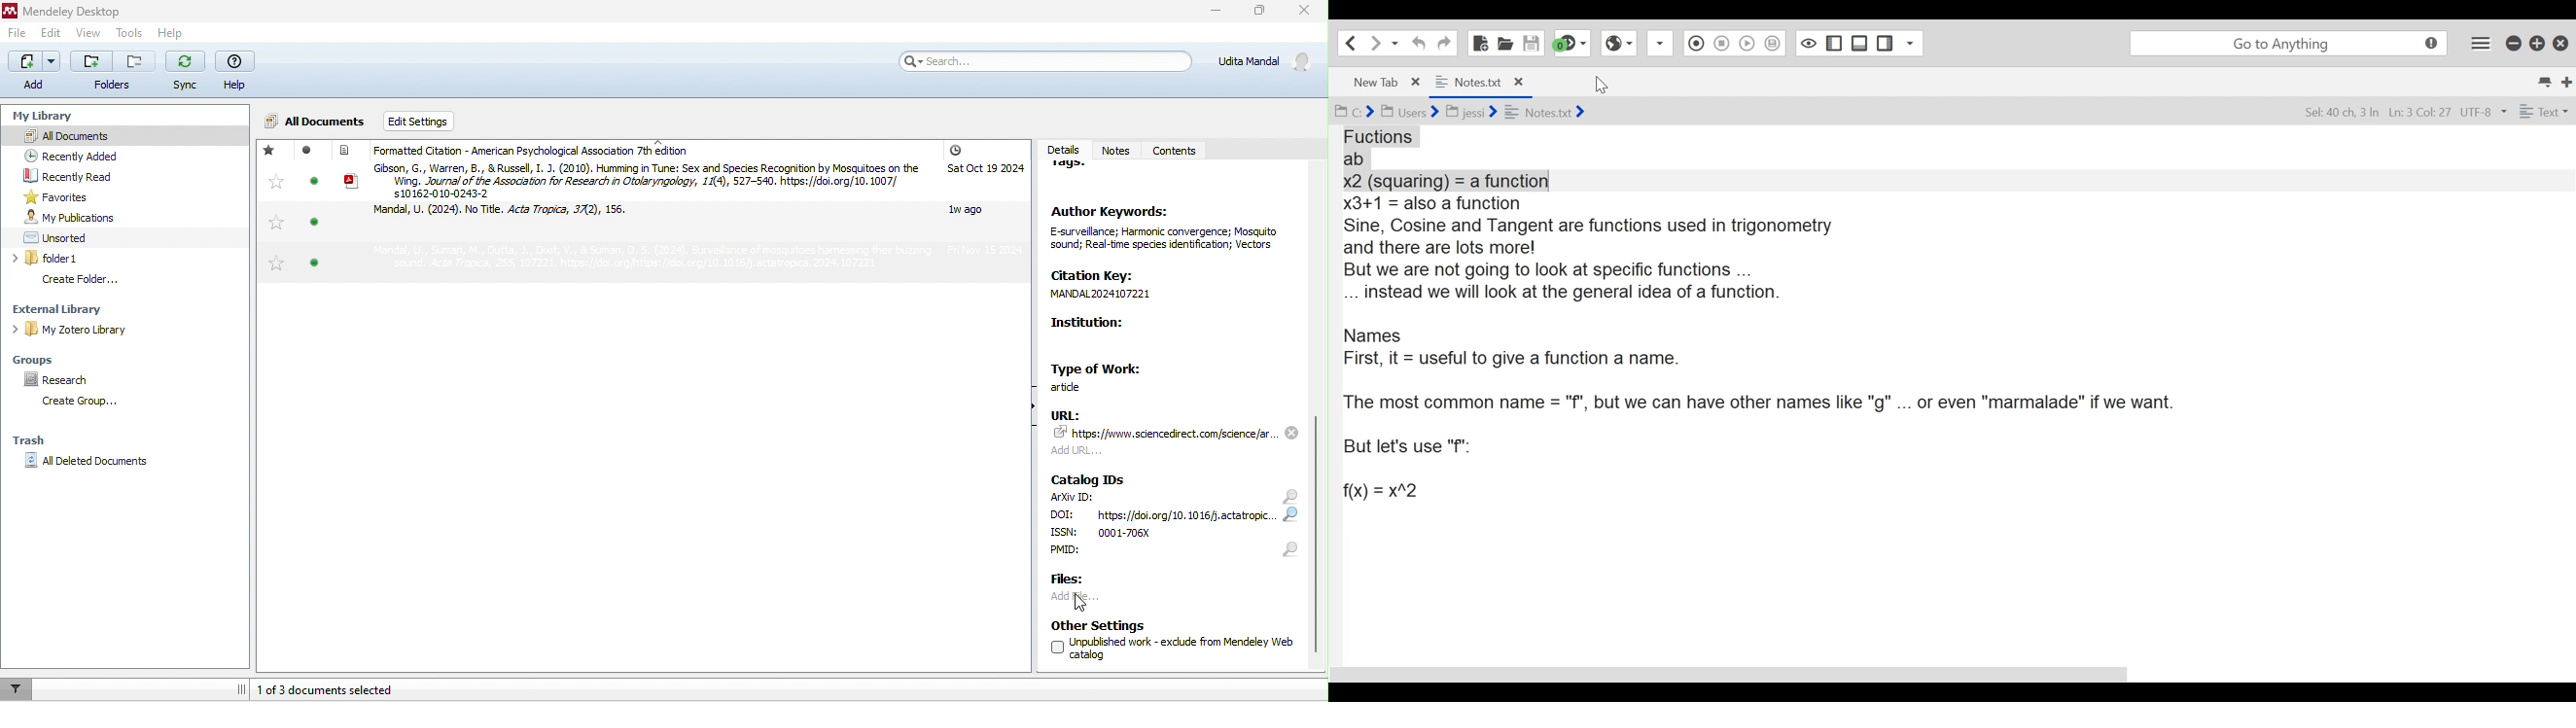  Describe the element at coordinates (91, 217) in the screenshot. I see `my publication` at that location.